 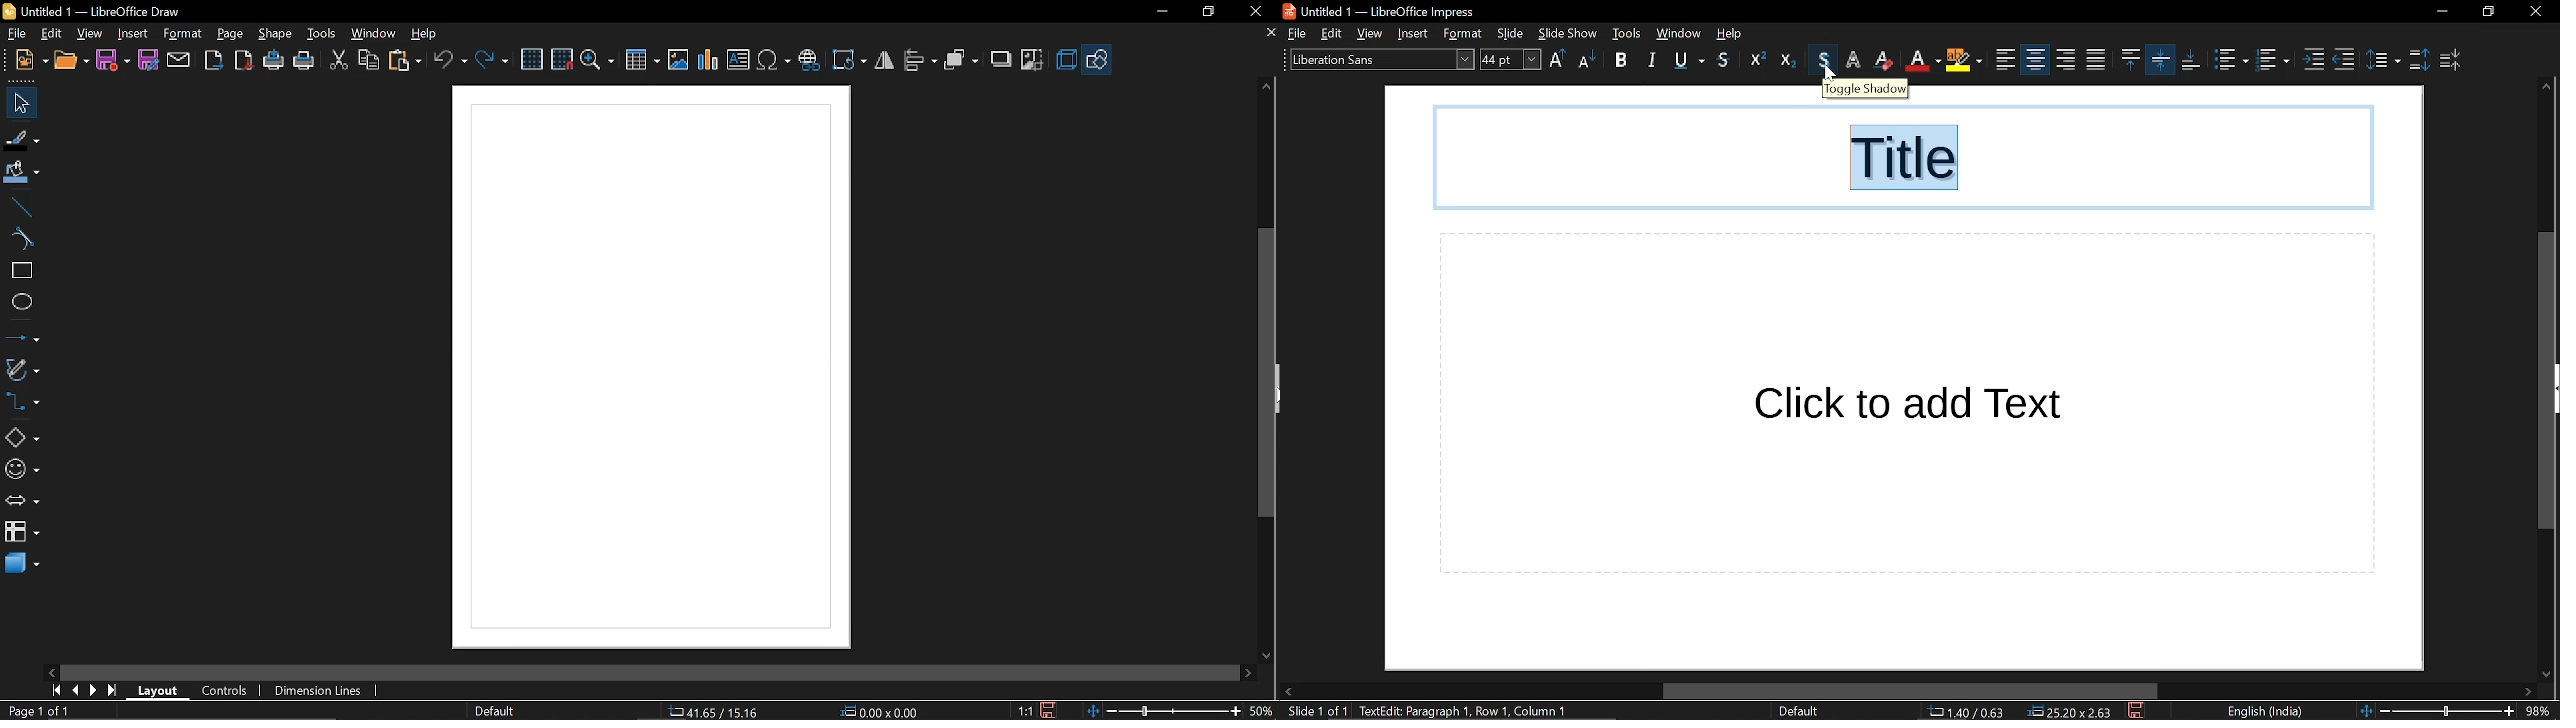 What do you see at coordinates (19, 300) in the screenshot?
I see `ellipse` at bounding box center [19, 300].